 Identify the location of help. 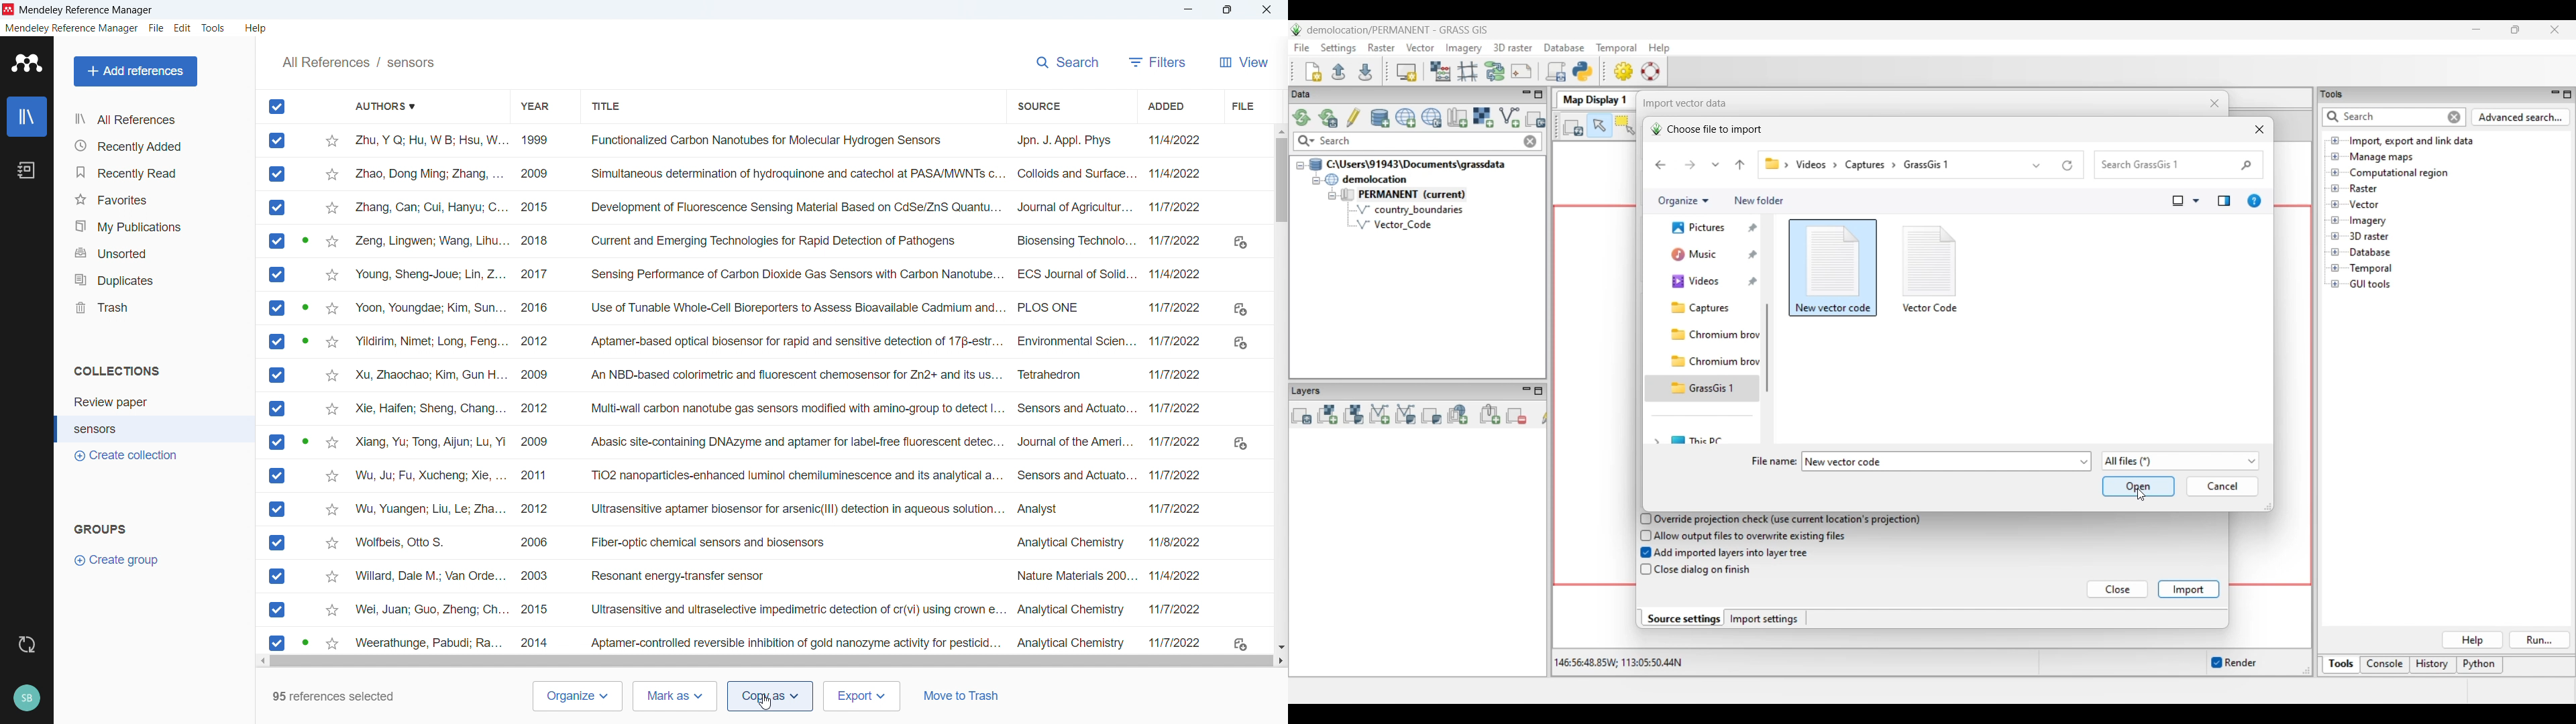
(256, 29).